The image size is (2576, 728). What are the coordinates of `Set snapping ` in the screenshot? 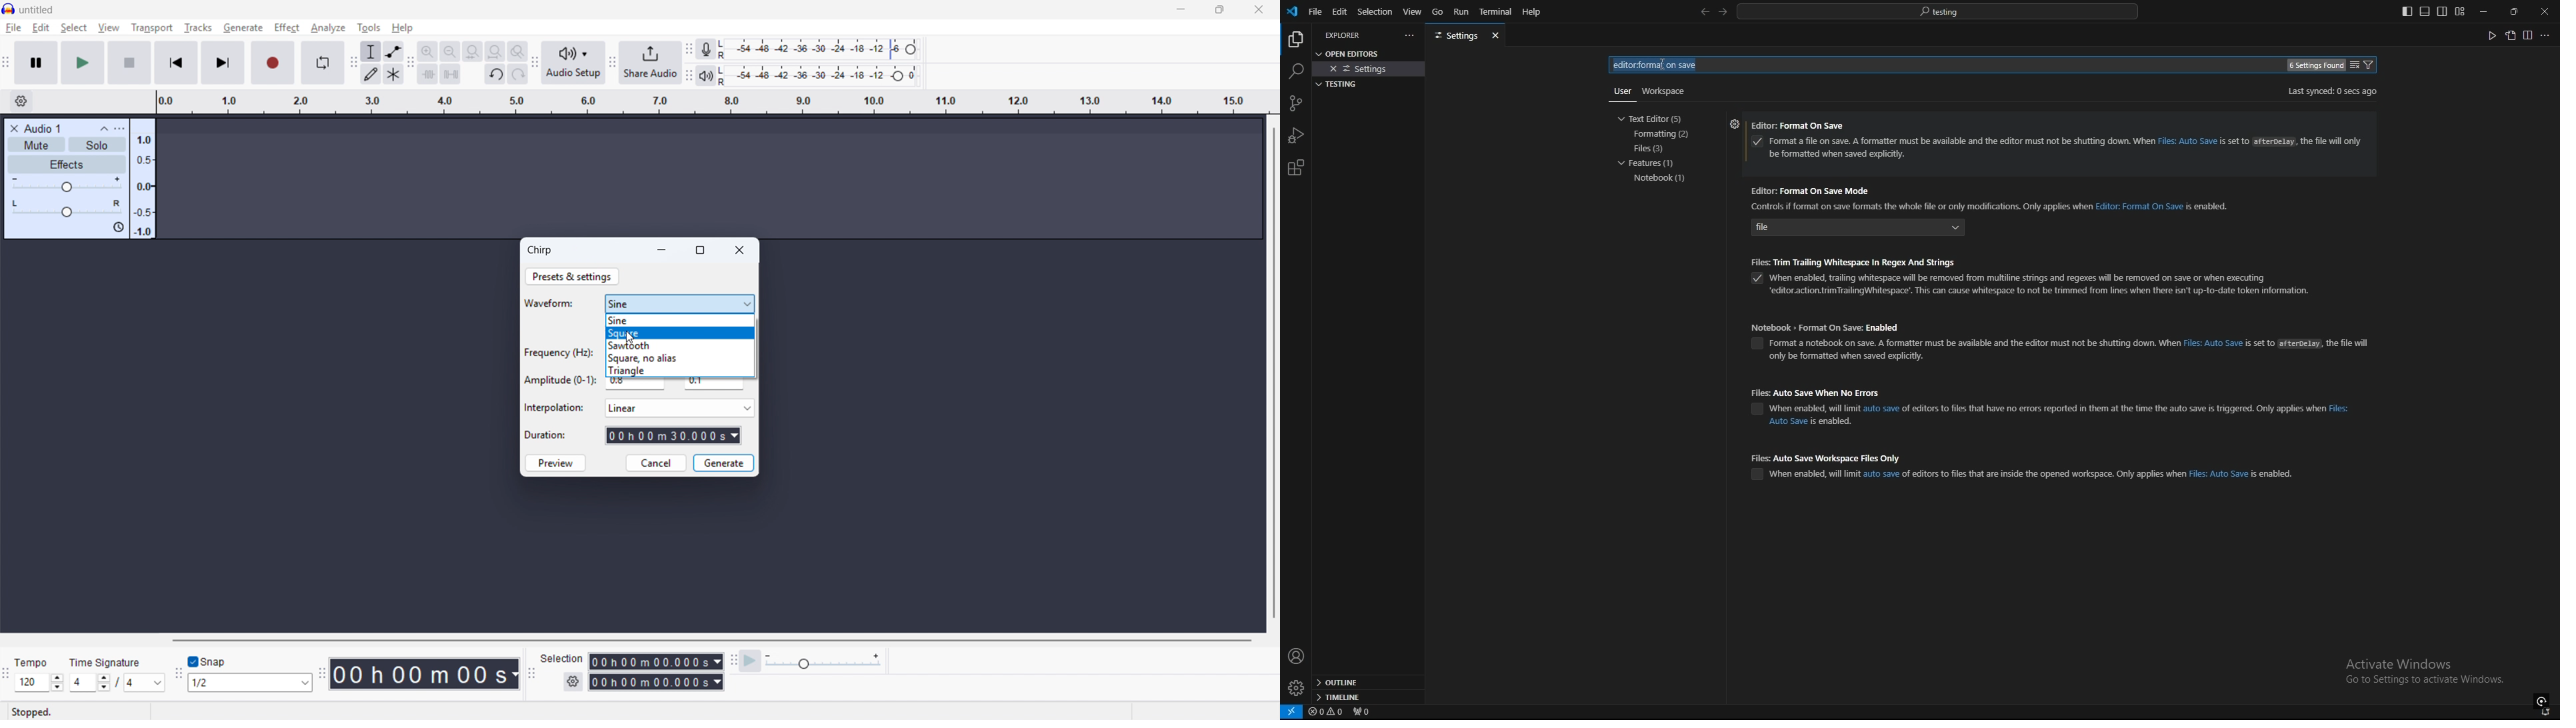 It's located at (250, 683).